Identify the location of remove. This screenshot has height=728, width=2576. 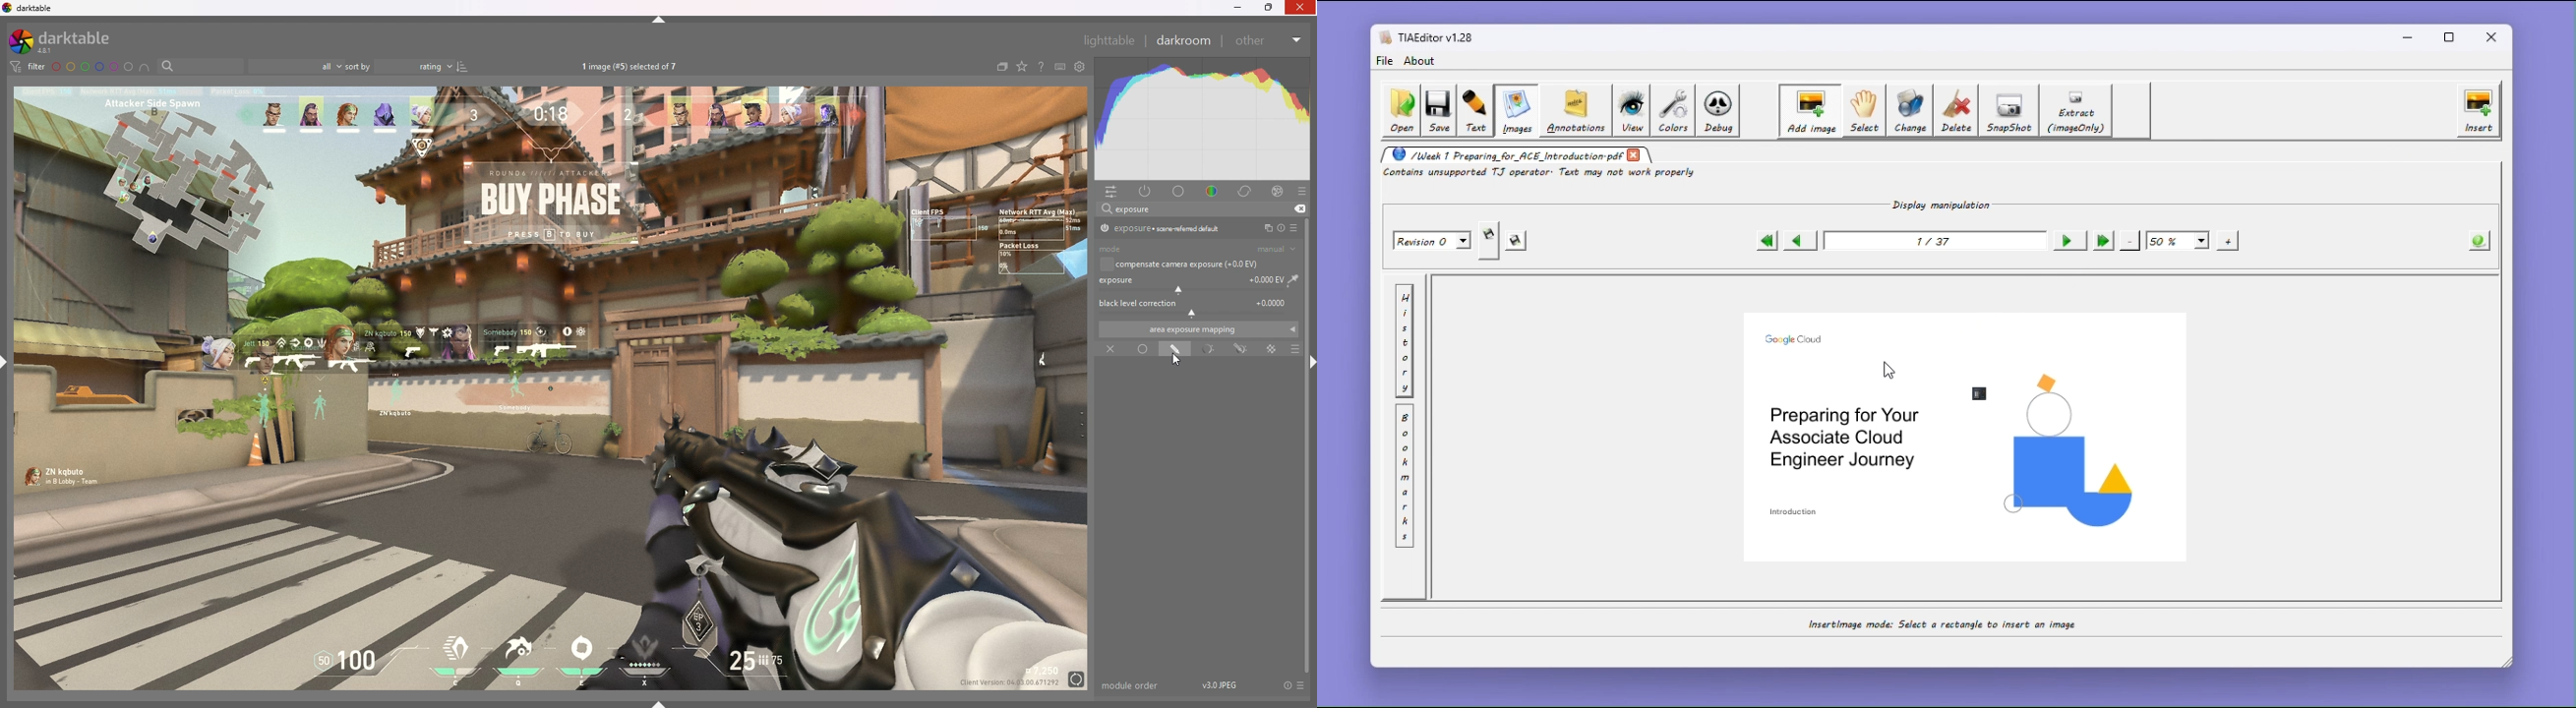
(1300, 209).